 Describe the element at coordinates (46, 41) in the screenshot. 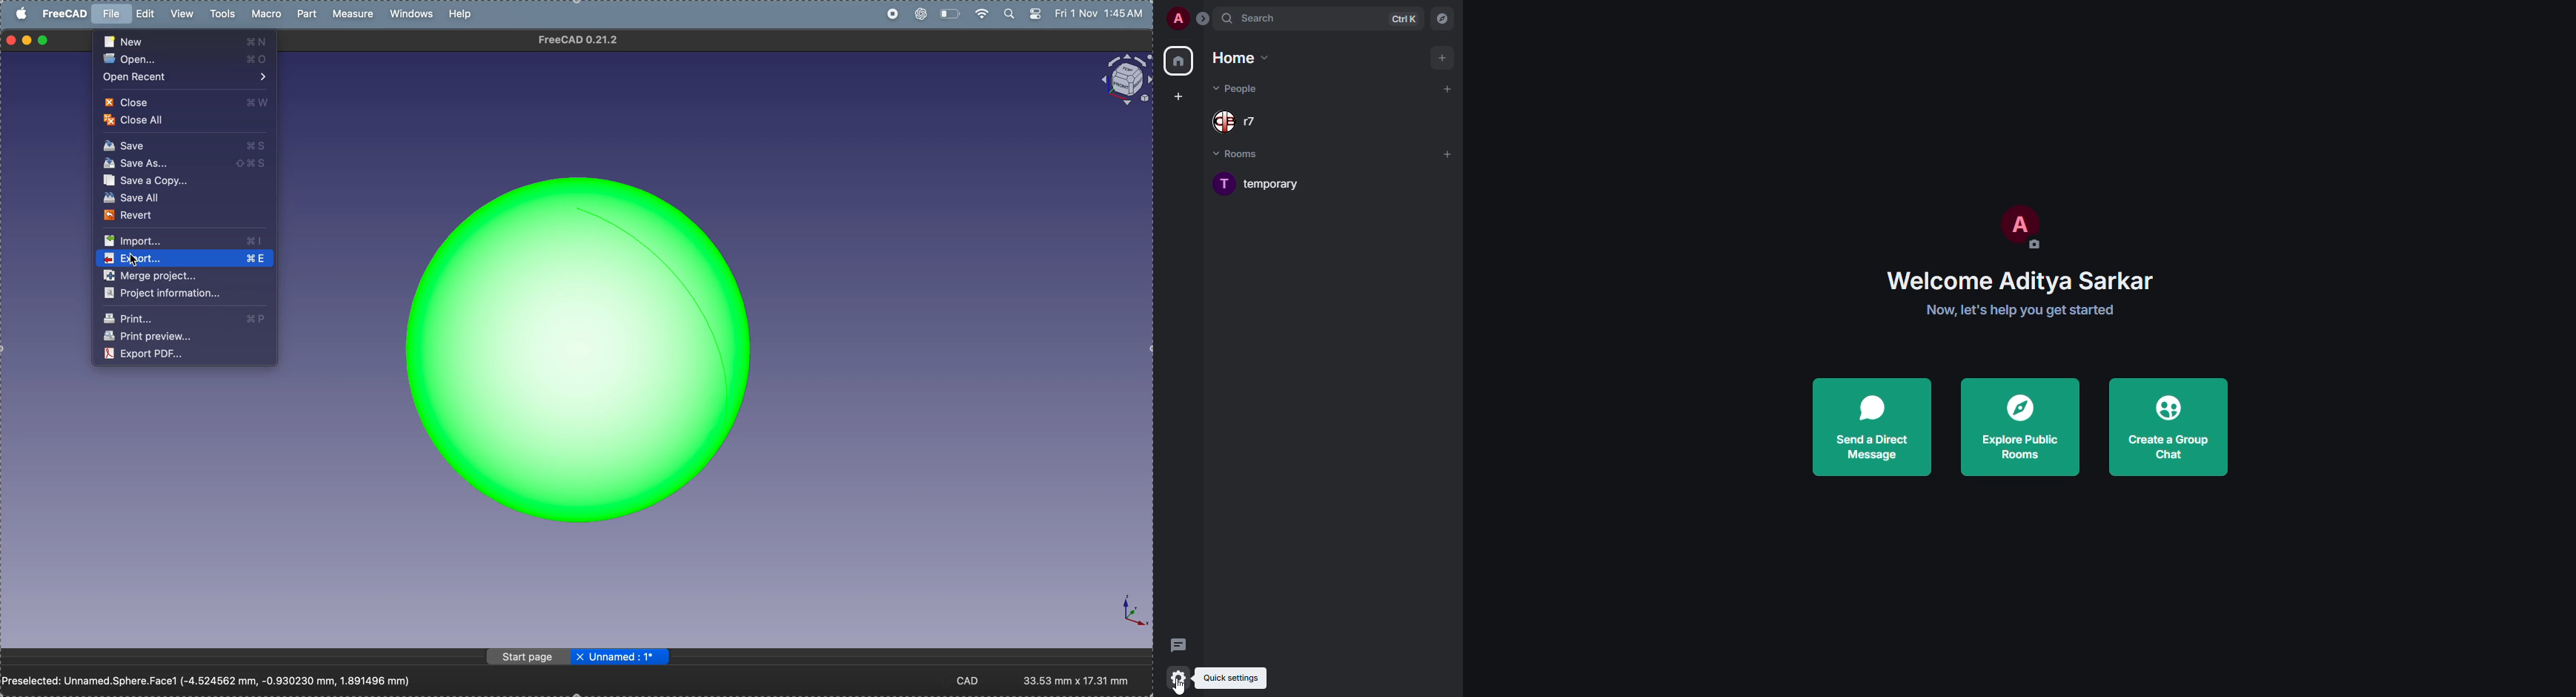

I see `maximize` at that location.